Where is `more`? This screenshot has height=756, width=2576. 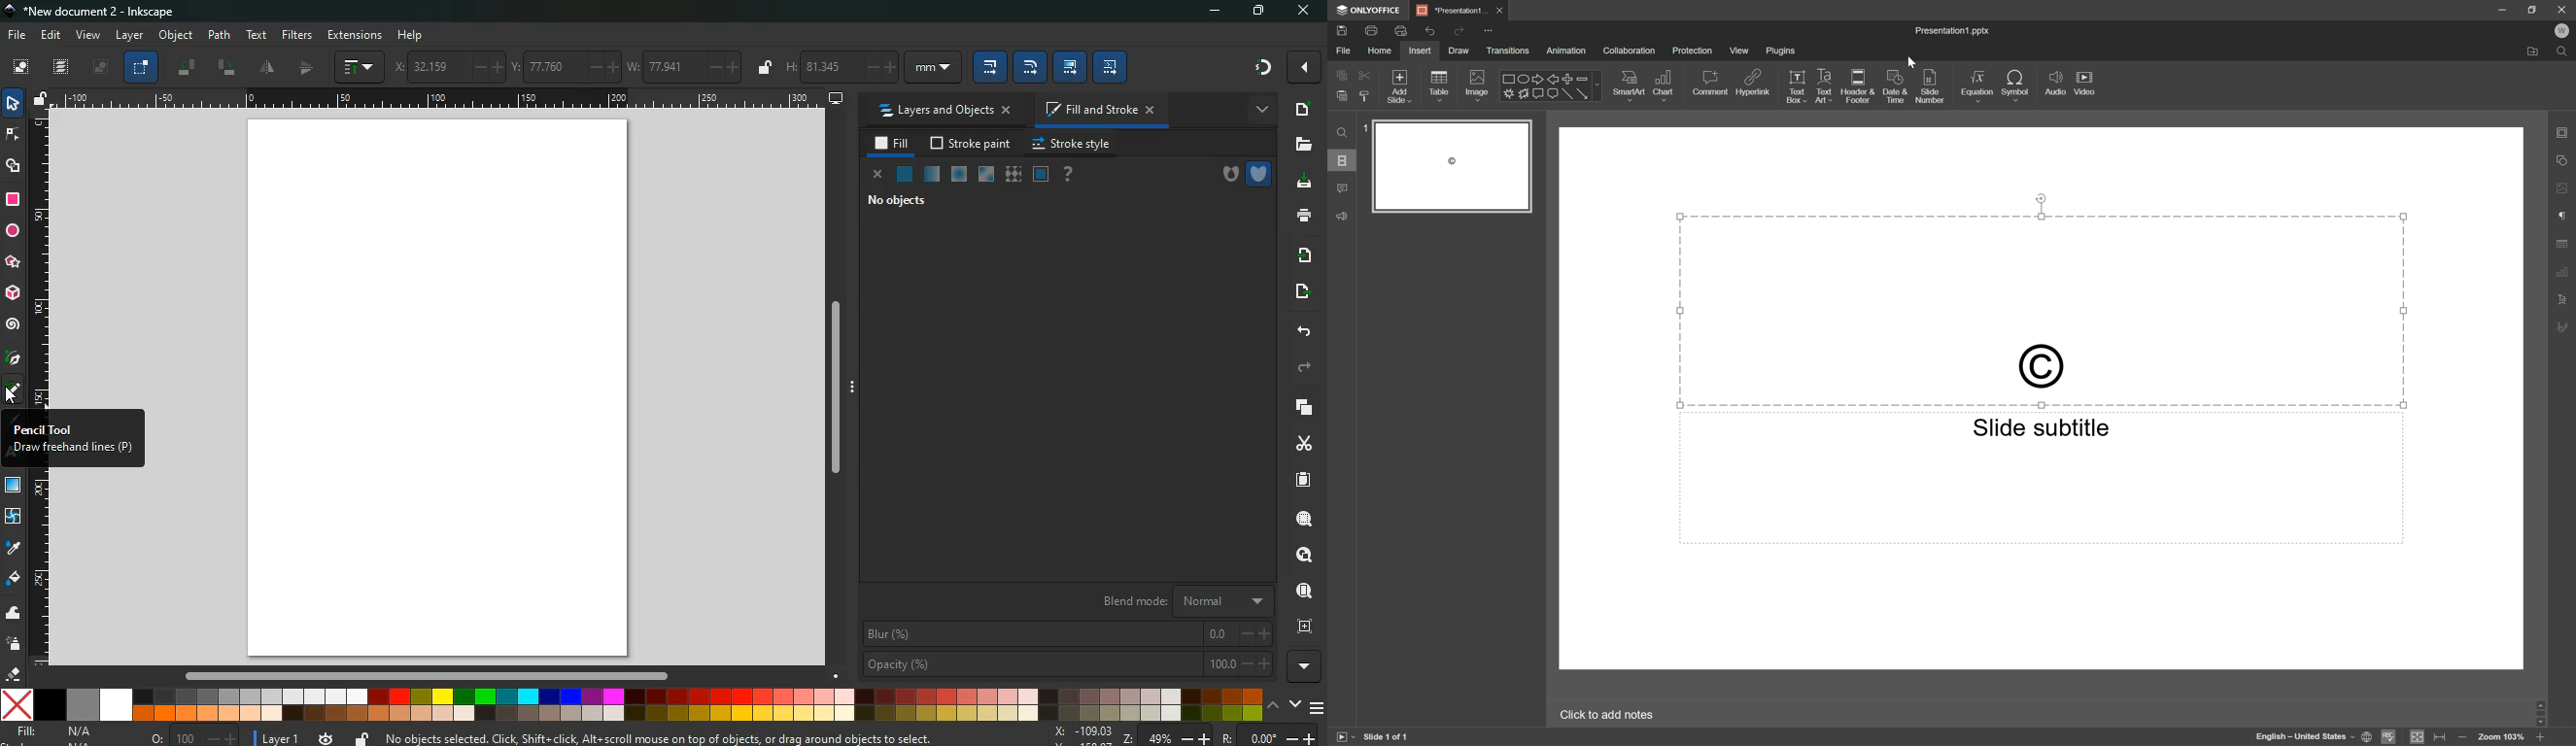
more is located at coordinates (1302, 66).